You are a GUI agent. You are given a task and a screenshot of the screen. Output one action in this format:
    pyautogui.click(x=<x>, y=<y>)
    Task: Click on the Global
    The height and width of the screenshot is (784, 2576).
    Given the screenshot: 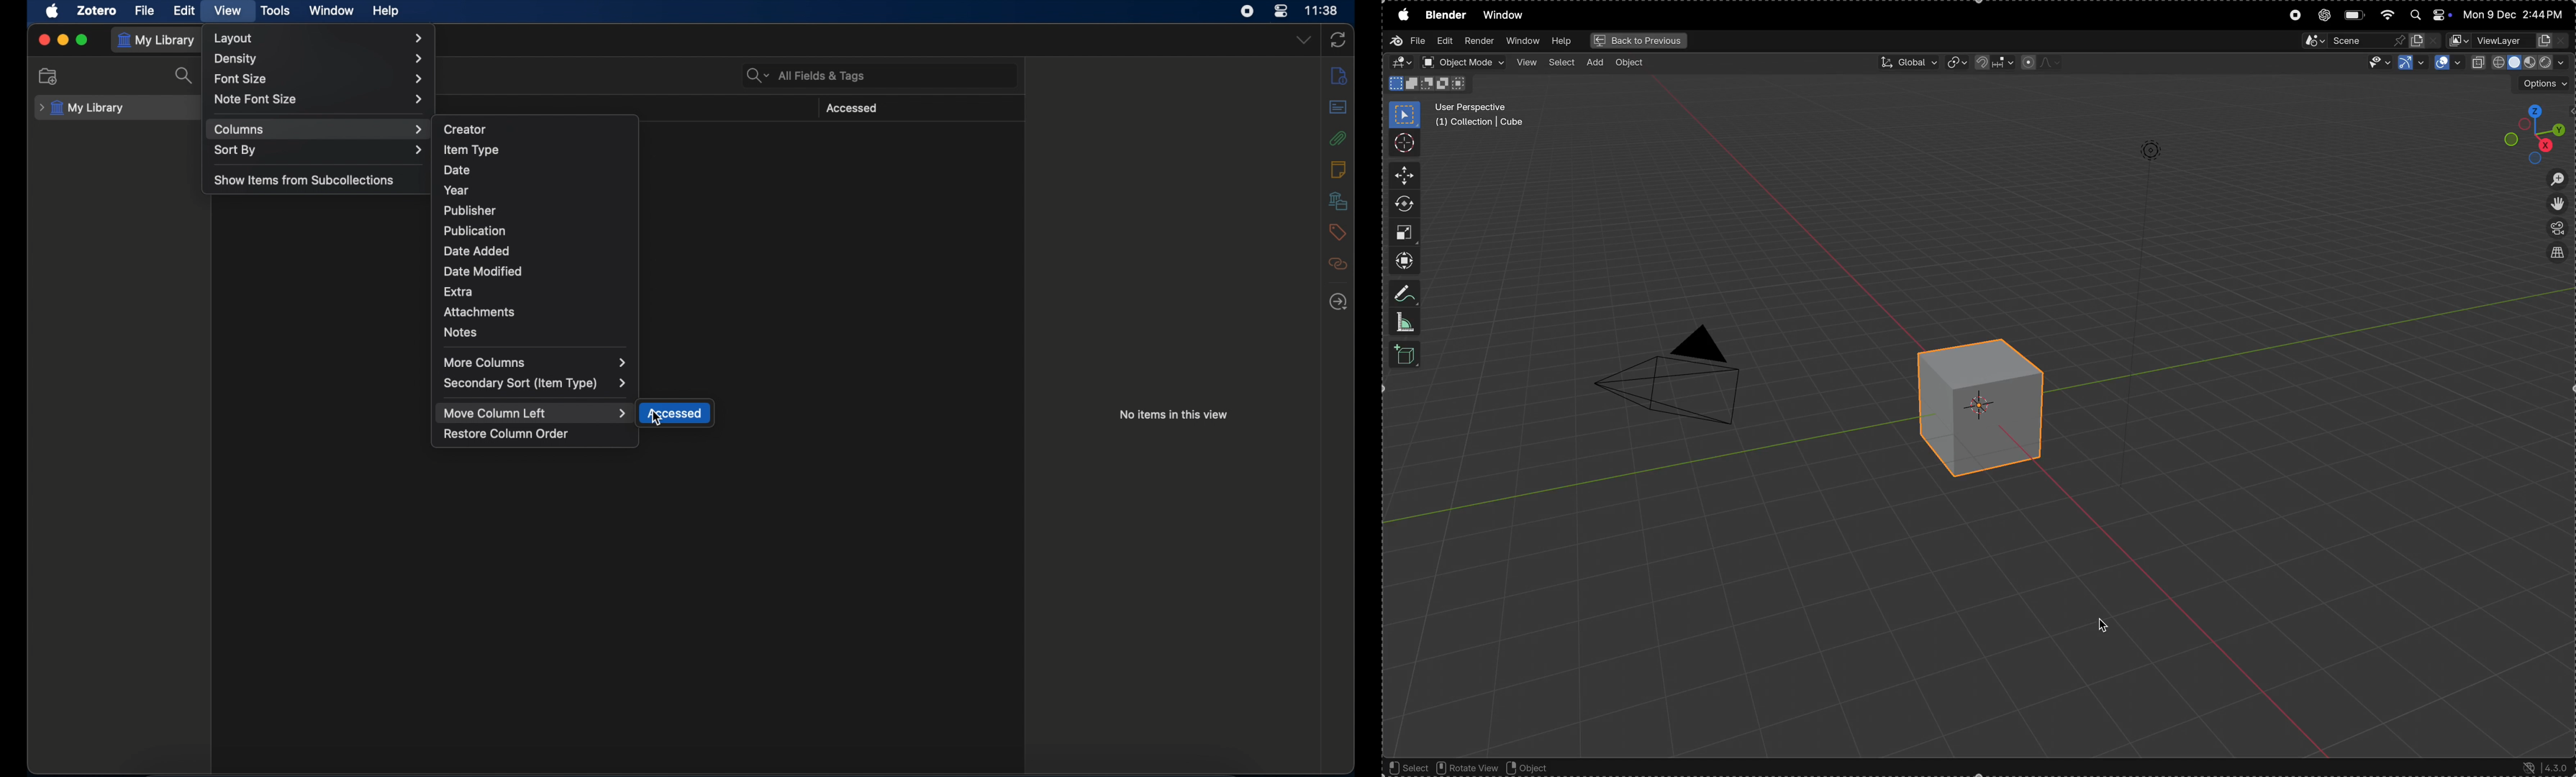 What is the action you would take?
    pyautogui.click(x=1905, y=61)
    